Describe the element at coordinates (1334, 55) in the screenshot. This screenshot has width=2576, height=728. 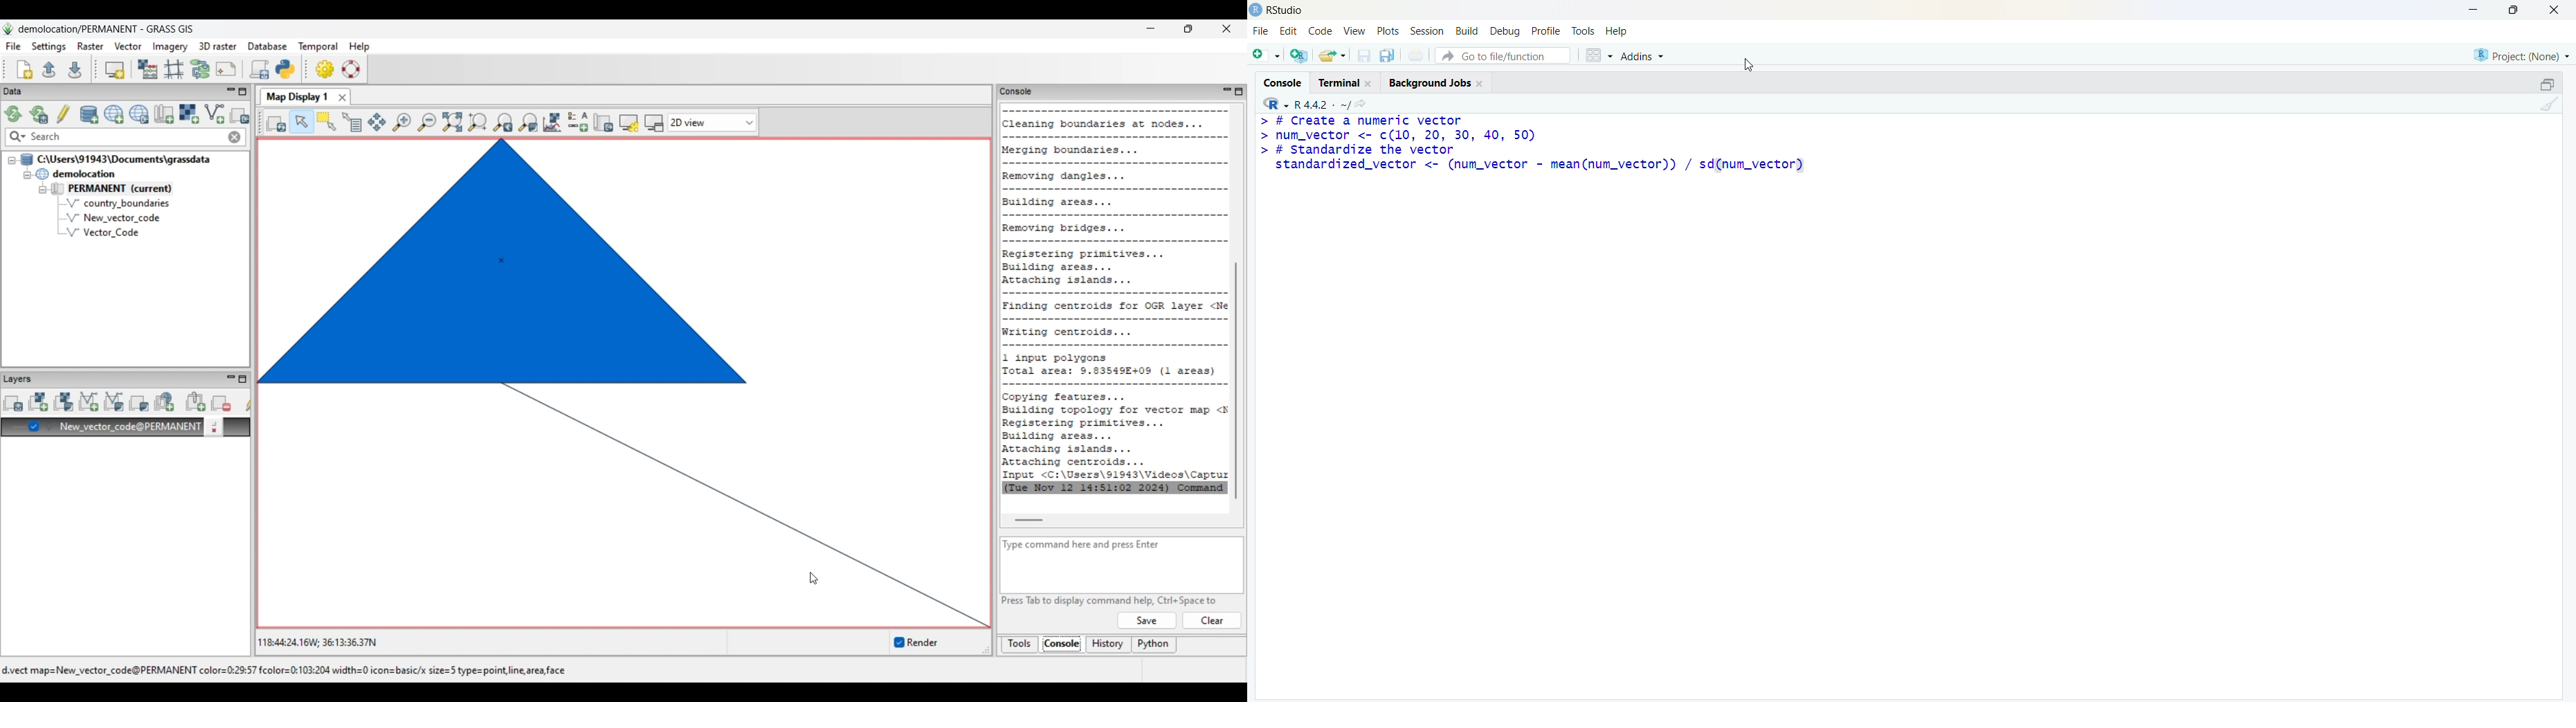
I see `share folder as` at that location.